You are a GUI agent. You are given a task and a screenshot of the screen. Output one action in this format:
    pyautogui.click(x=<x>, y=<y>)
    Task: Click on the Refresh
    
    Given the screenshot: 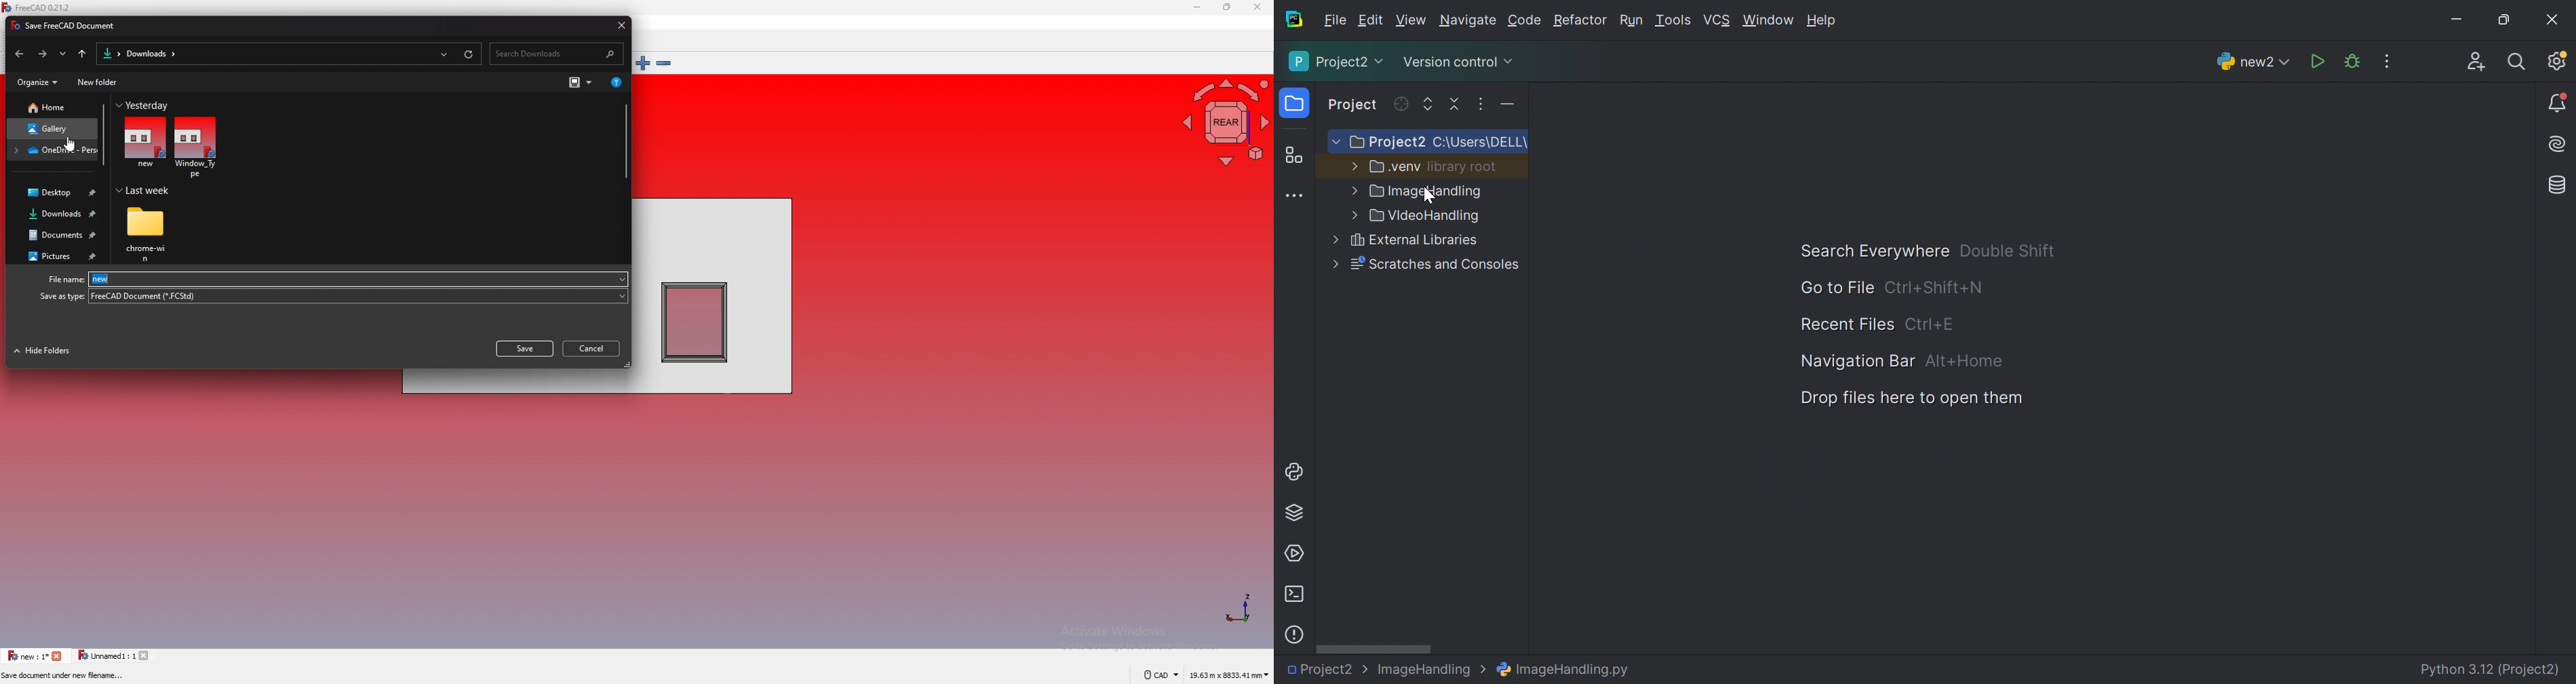 What is the action you would take?
    pyautogui.click(x=1400, y=104)
    